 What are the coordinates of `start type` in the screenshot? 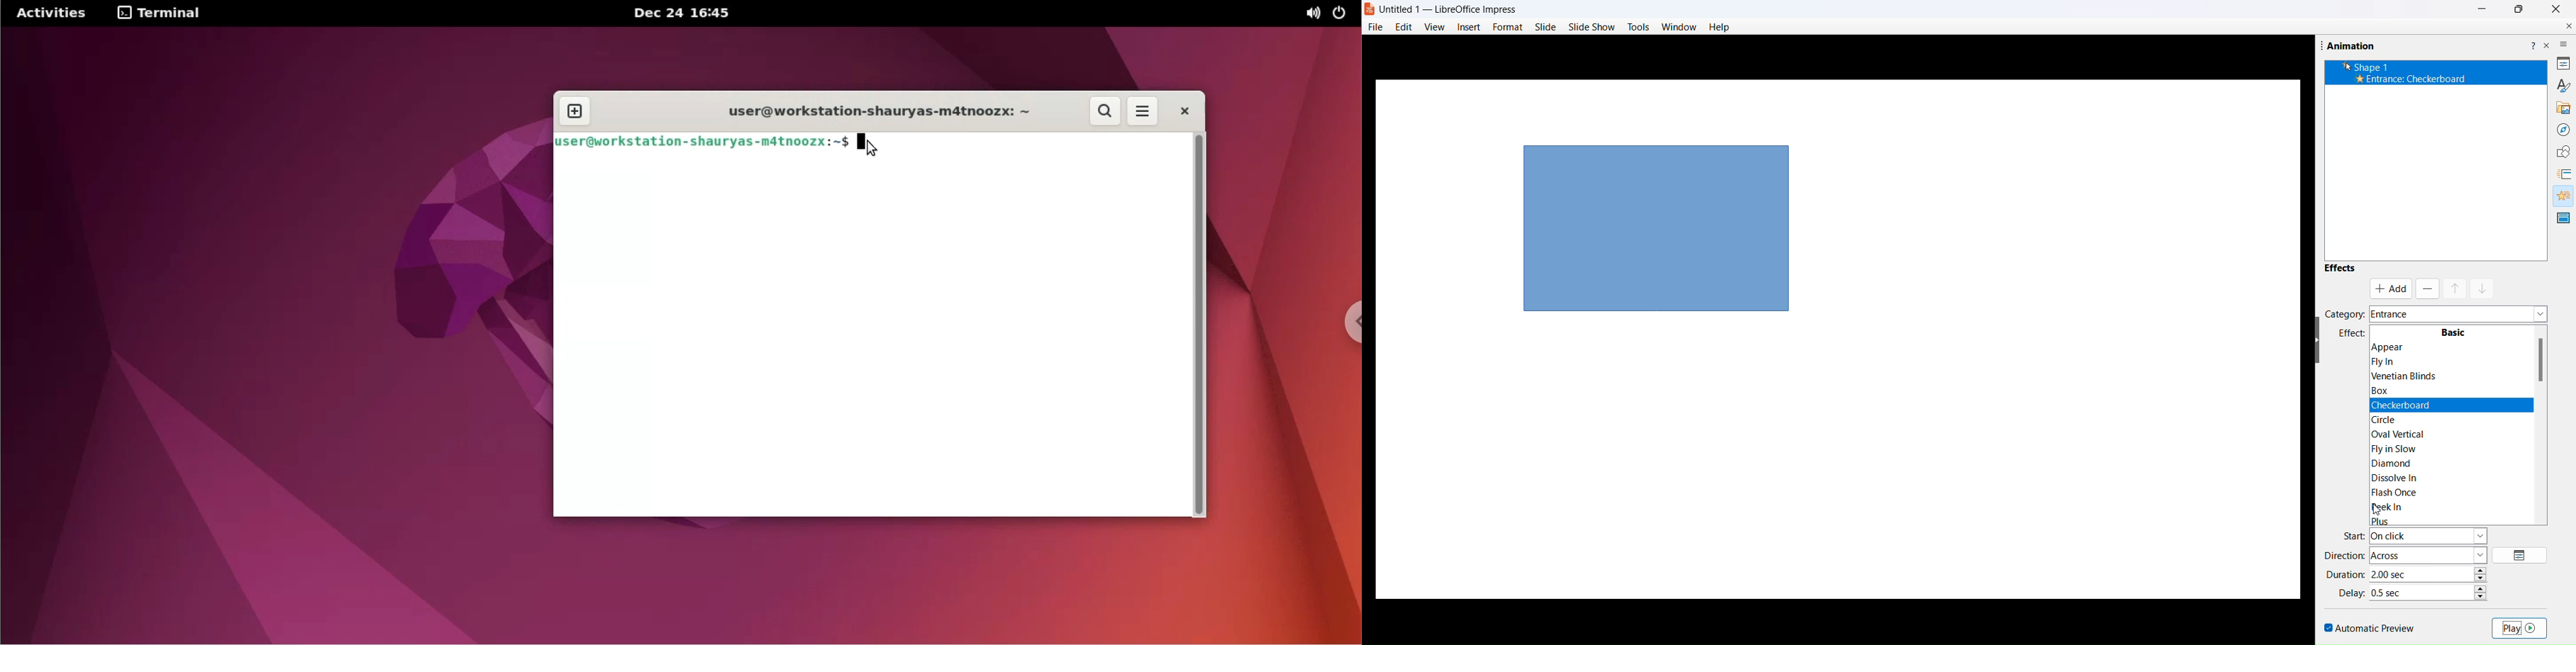 It's located at (2432, 536).